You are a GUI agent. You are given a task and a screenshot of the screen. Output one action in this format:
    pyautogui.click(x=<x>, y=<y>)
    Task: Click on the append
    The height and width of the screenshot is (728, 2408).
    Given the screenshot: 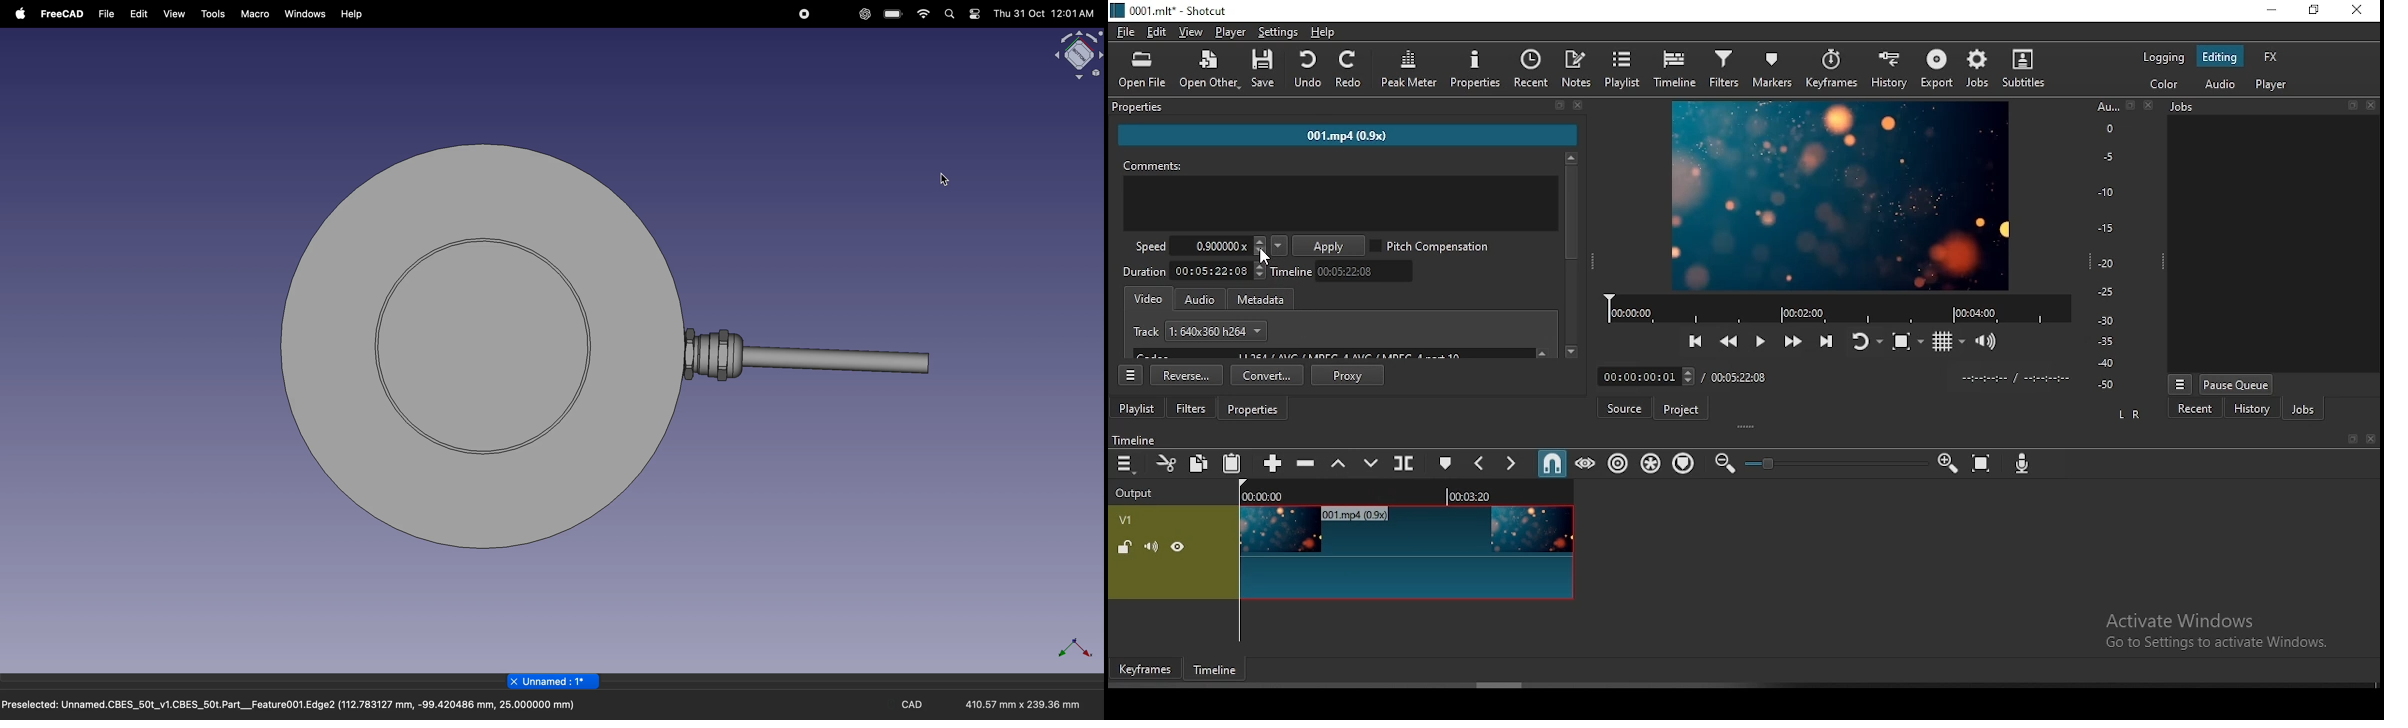 What is the action you would take?
    pyautogui.click(x=1270, y=460)
    